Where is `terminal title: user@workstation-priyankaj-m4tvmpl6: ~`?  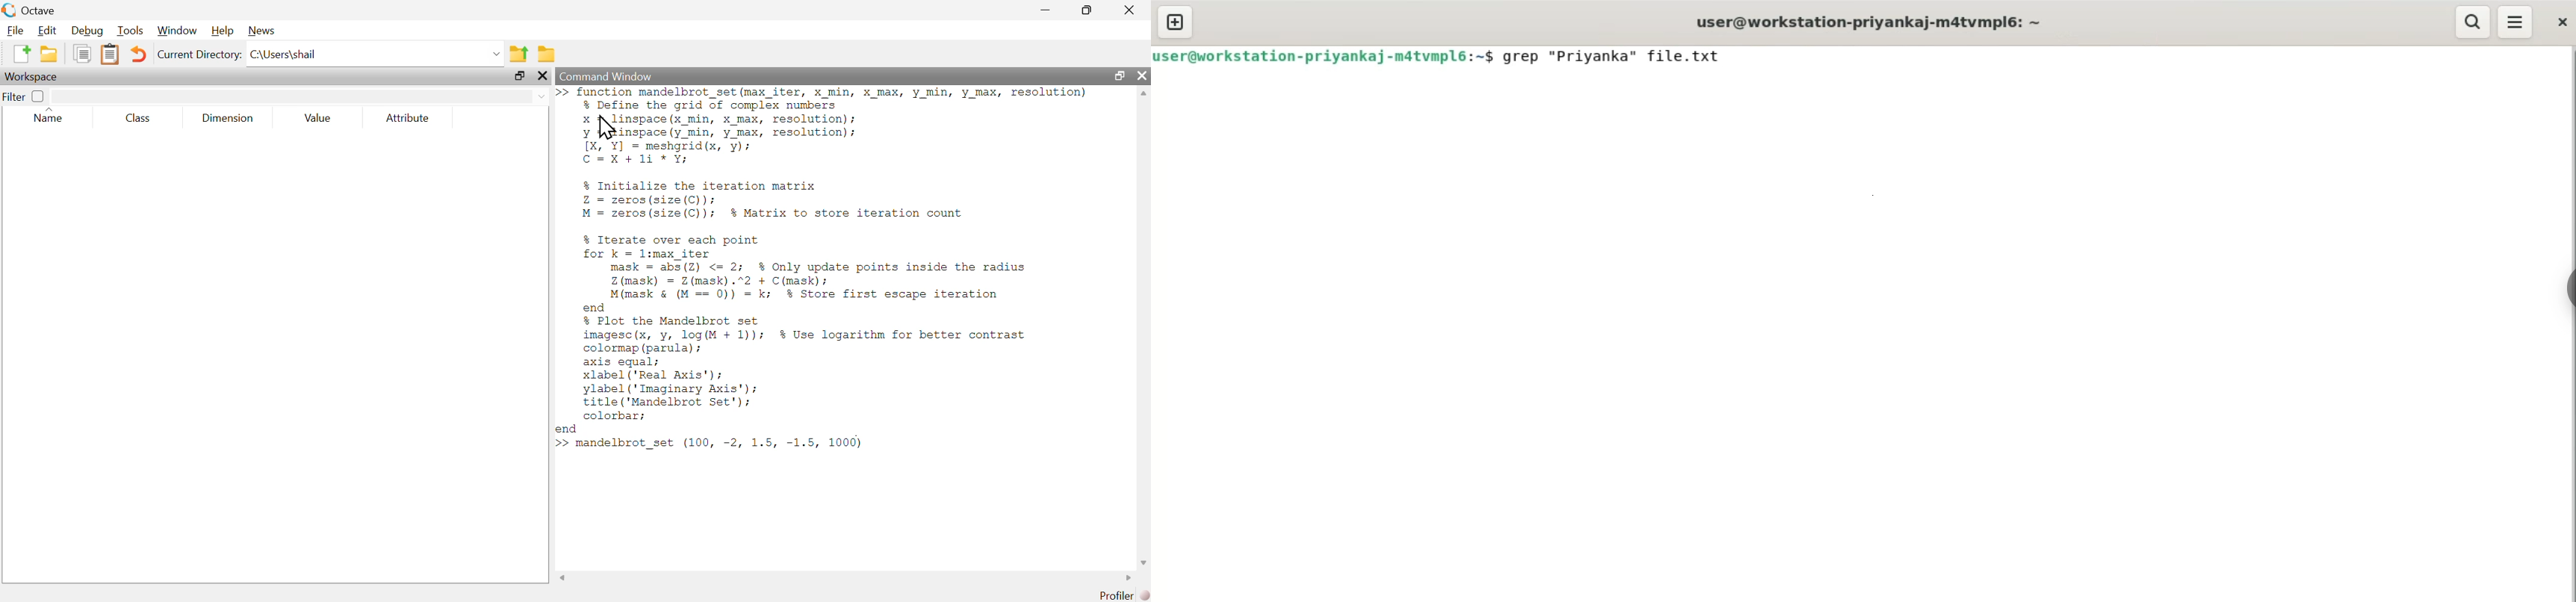
terminal title: user@workstation-priyankaj-m4tvmpl6: ~ is located at coordinates (1873, 22).